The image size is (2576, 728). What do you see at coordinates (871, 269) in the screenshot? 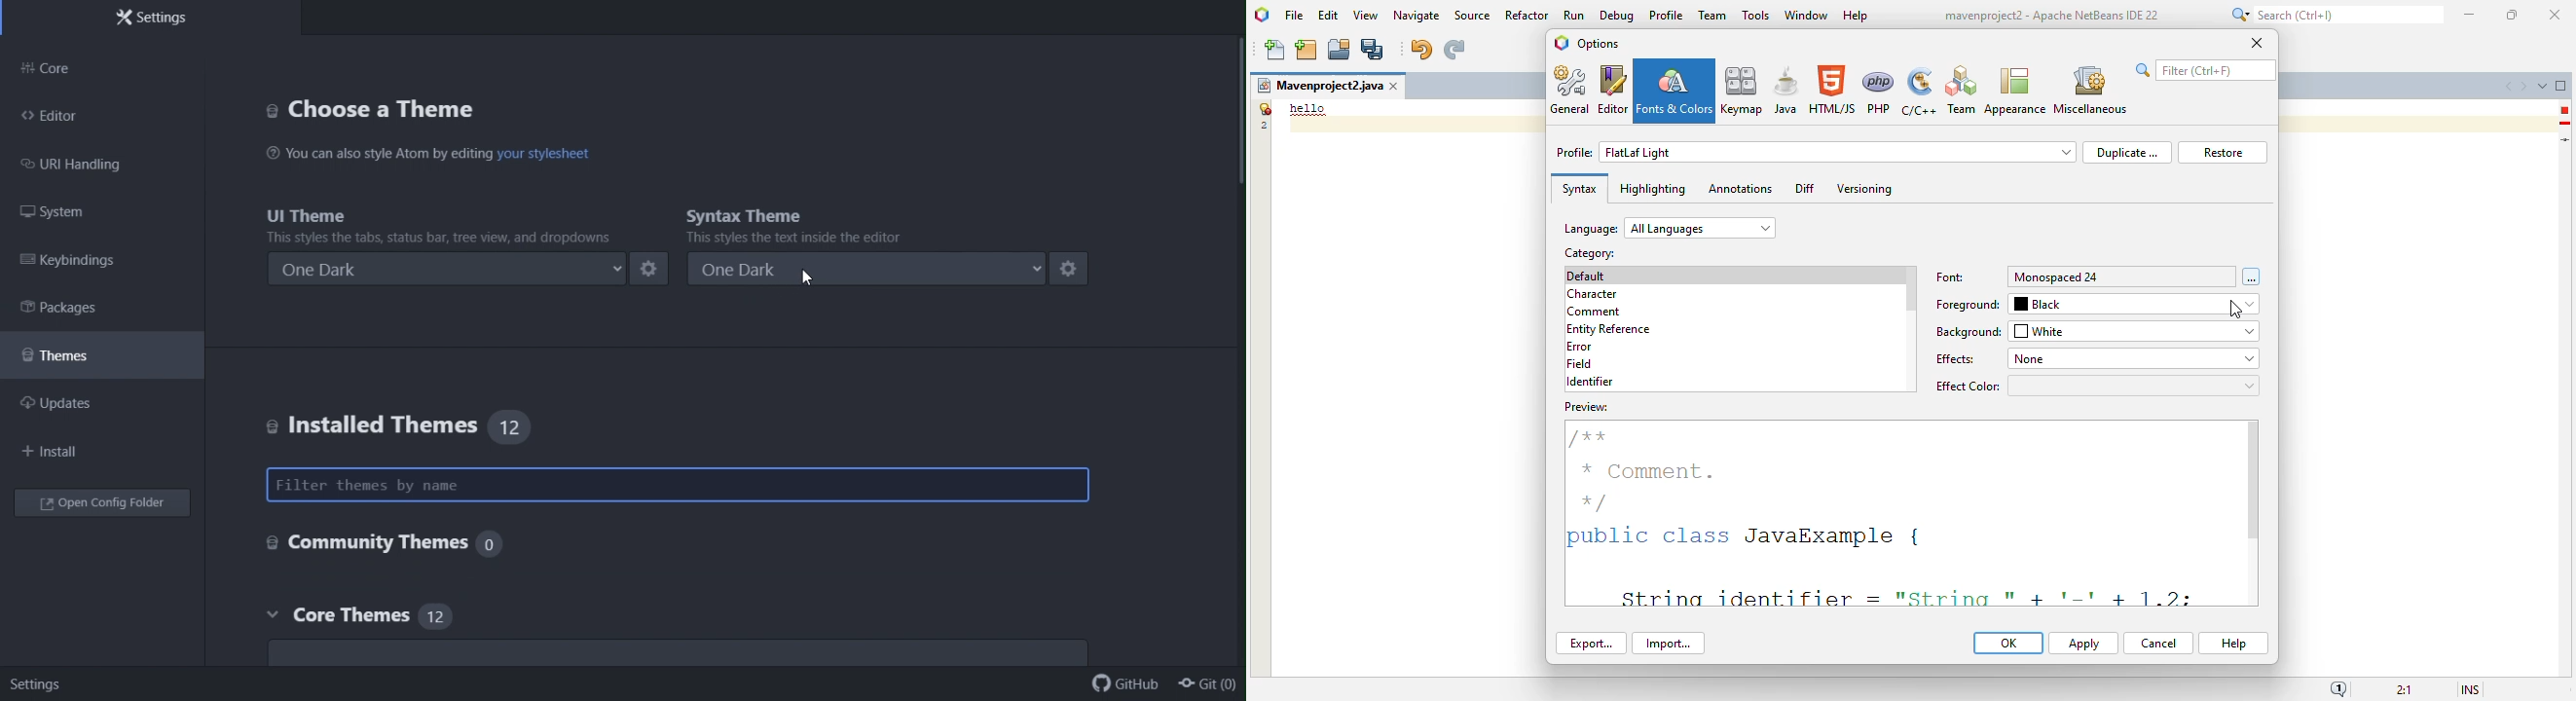
I see `One dark` at bounding box center [871, 269].